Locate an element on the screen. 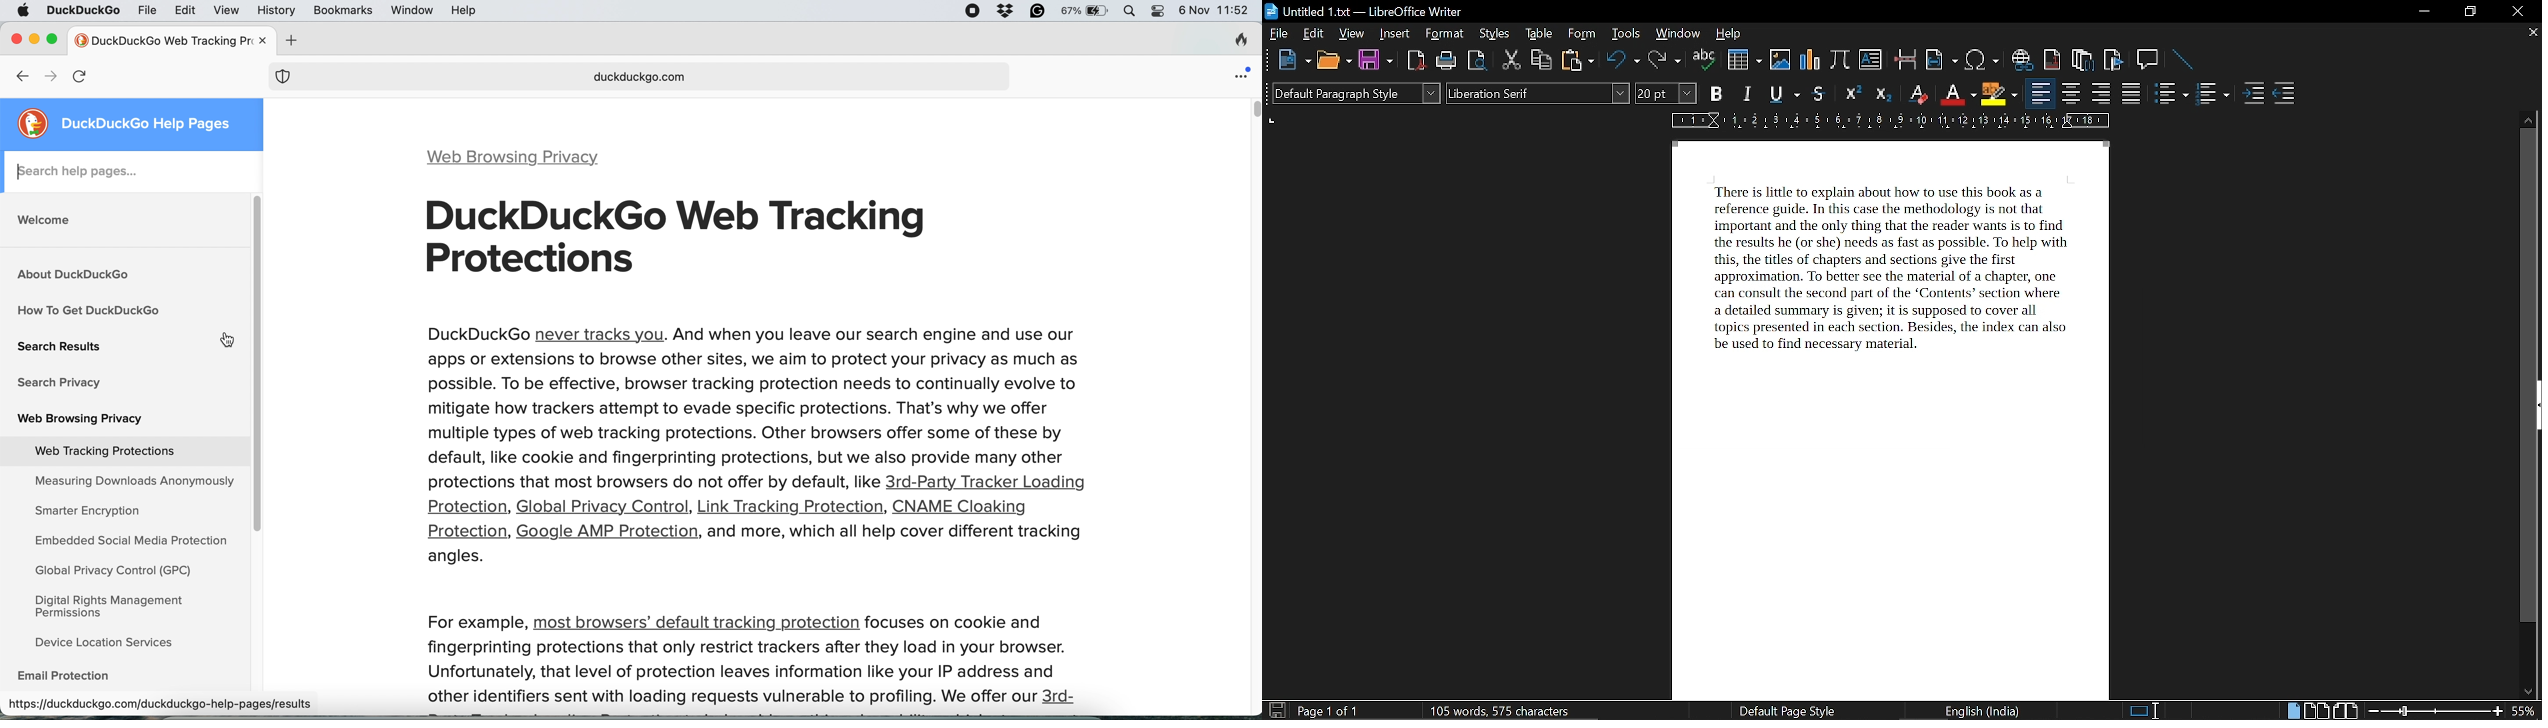  book view is located at coordinates (2345, 711).